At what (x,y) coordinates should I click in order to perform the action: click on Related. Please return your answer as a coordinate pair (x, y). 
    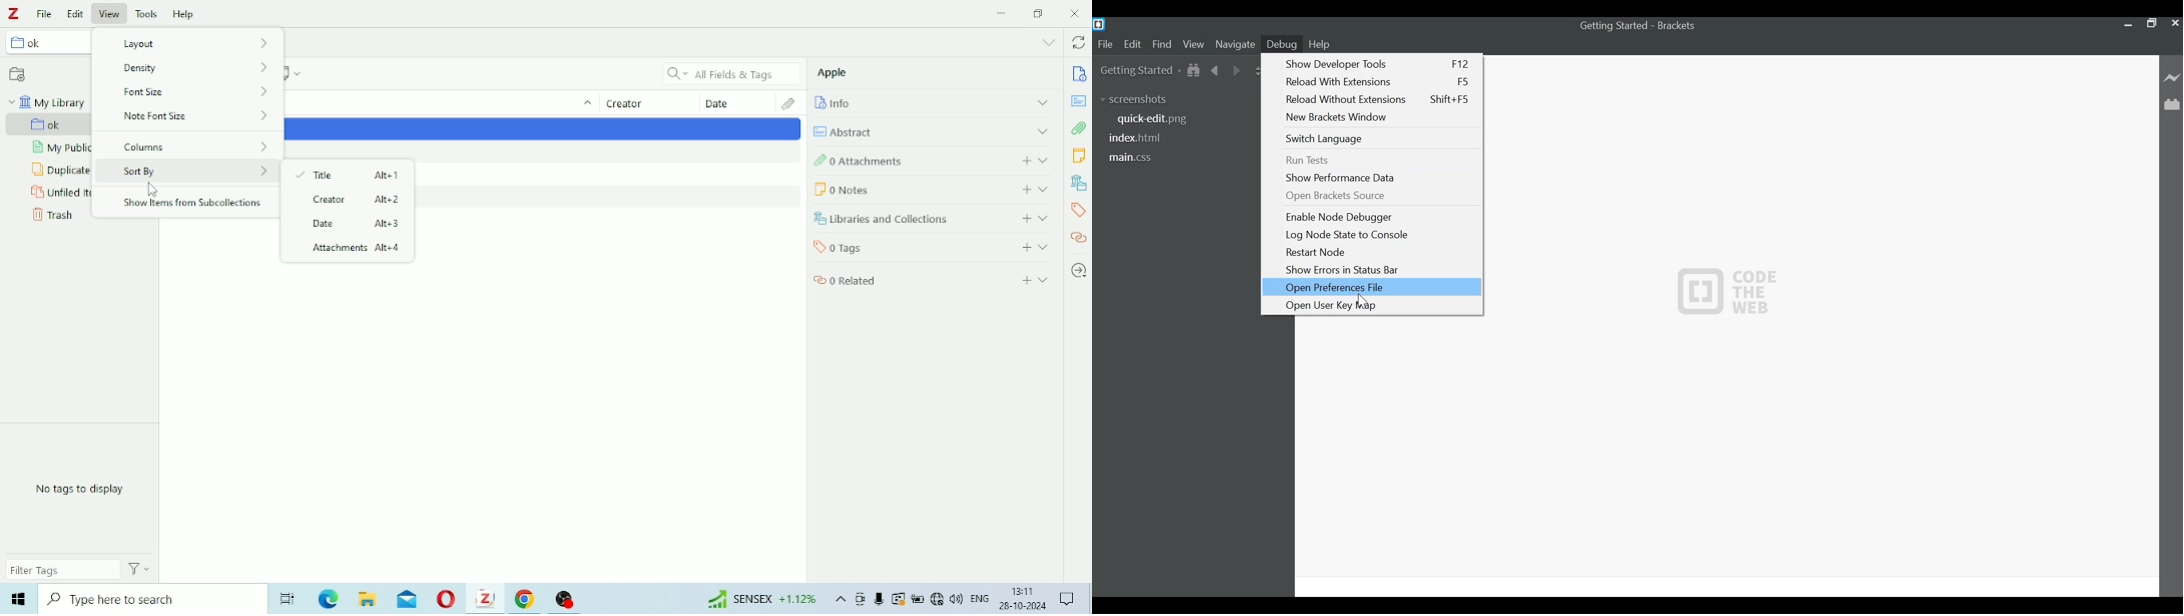
    Looking at the image, I should click on (863, 281).